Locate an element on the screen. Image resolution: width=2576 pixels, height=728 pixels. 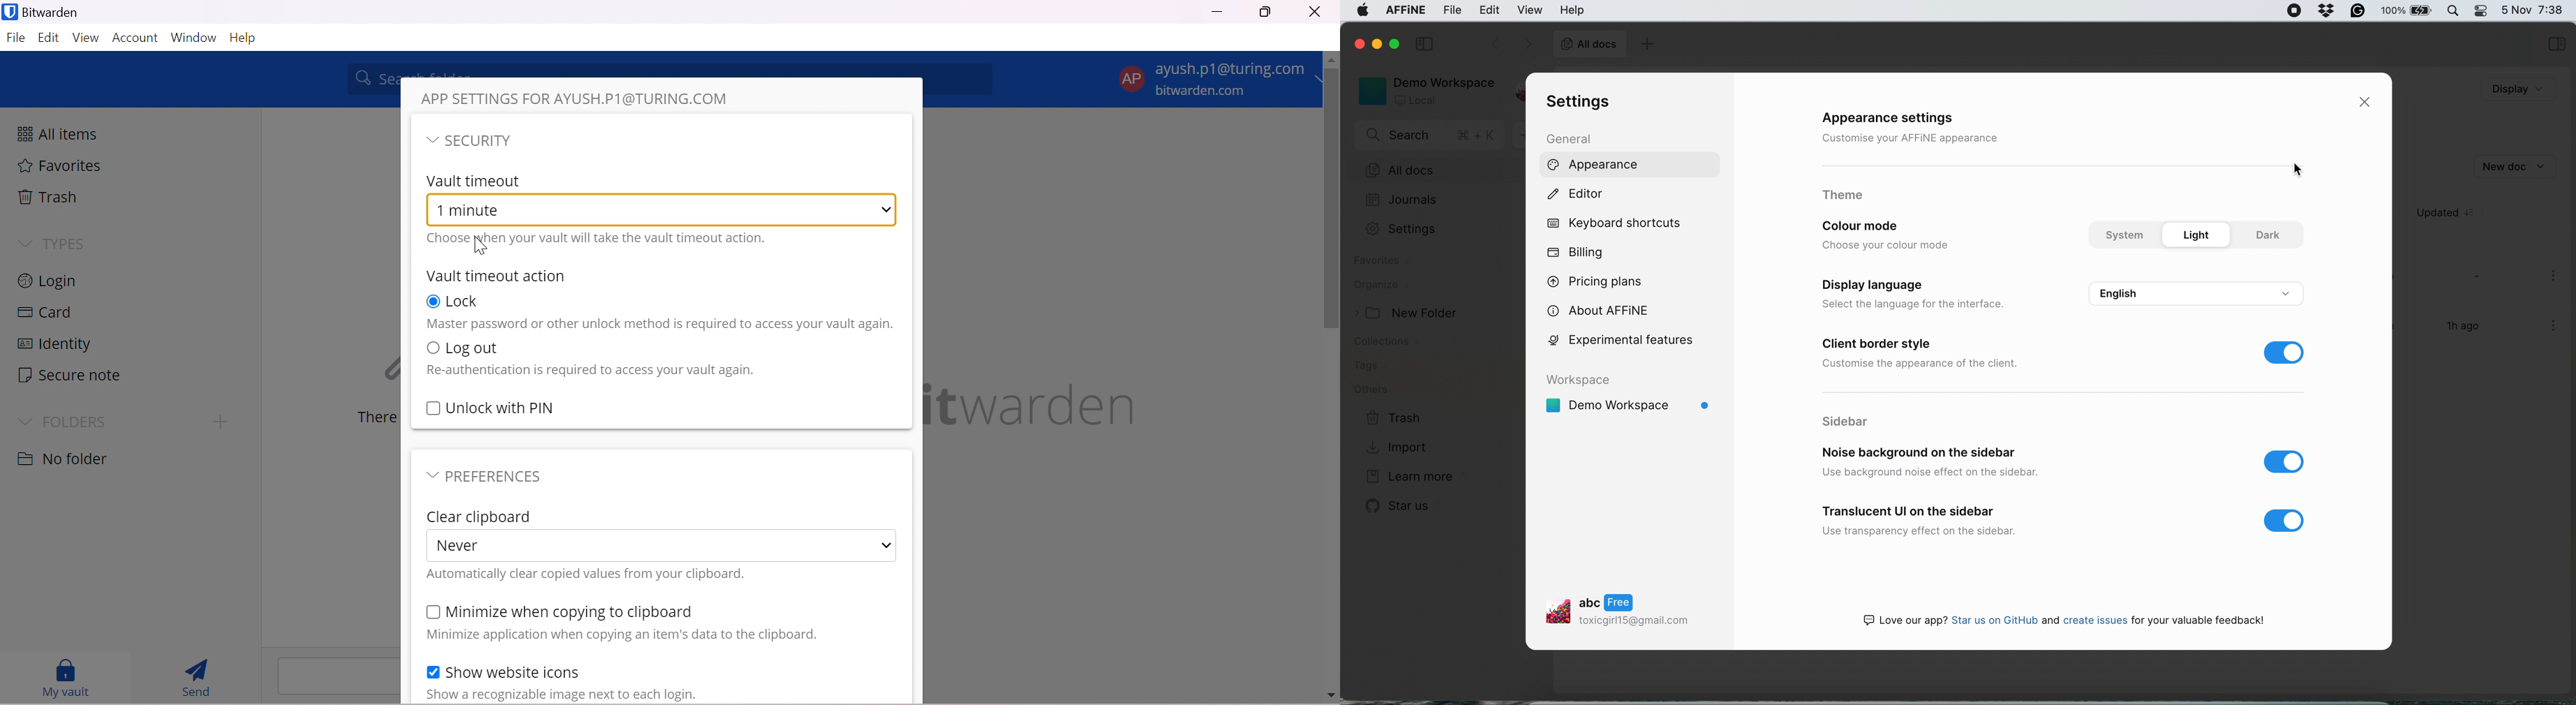
favourites is located at coordinates (1384, 261).